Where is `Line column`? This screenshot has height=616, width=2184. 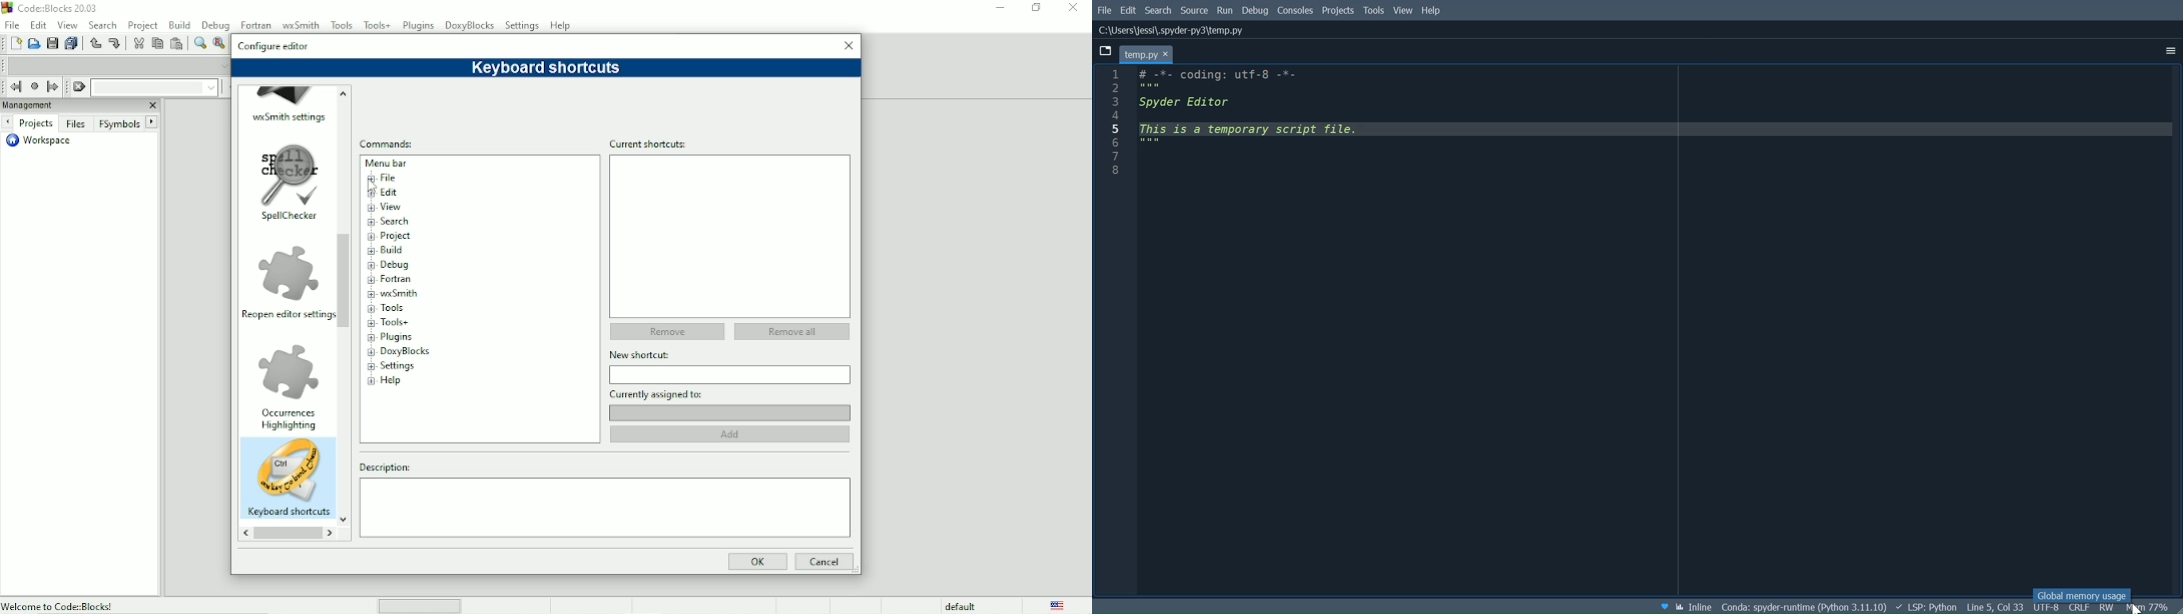
Line column is located at coordinates (1119, 333).